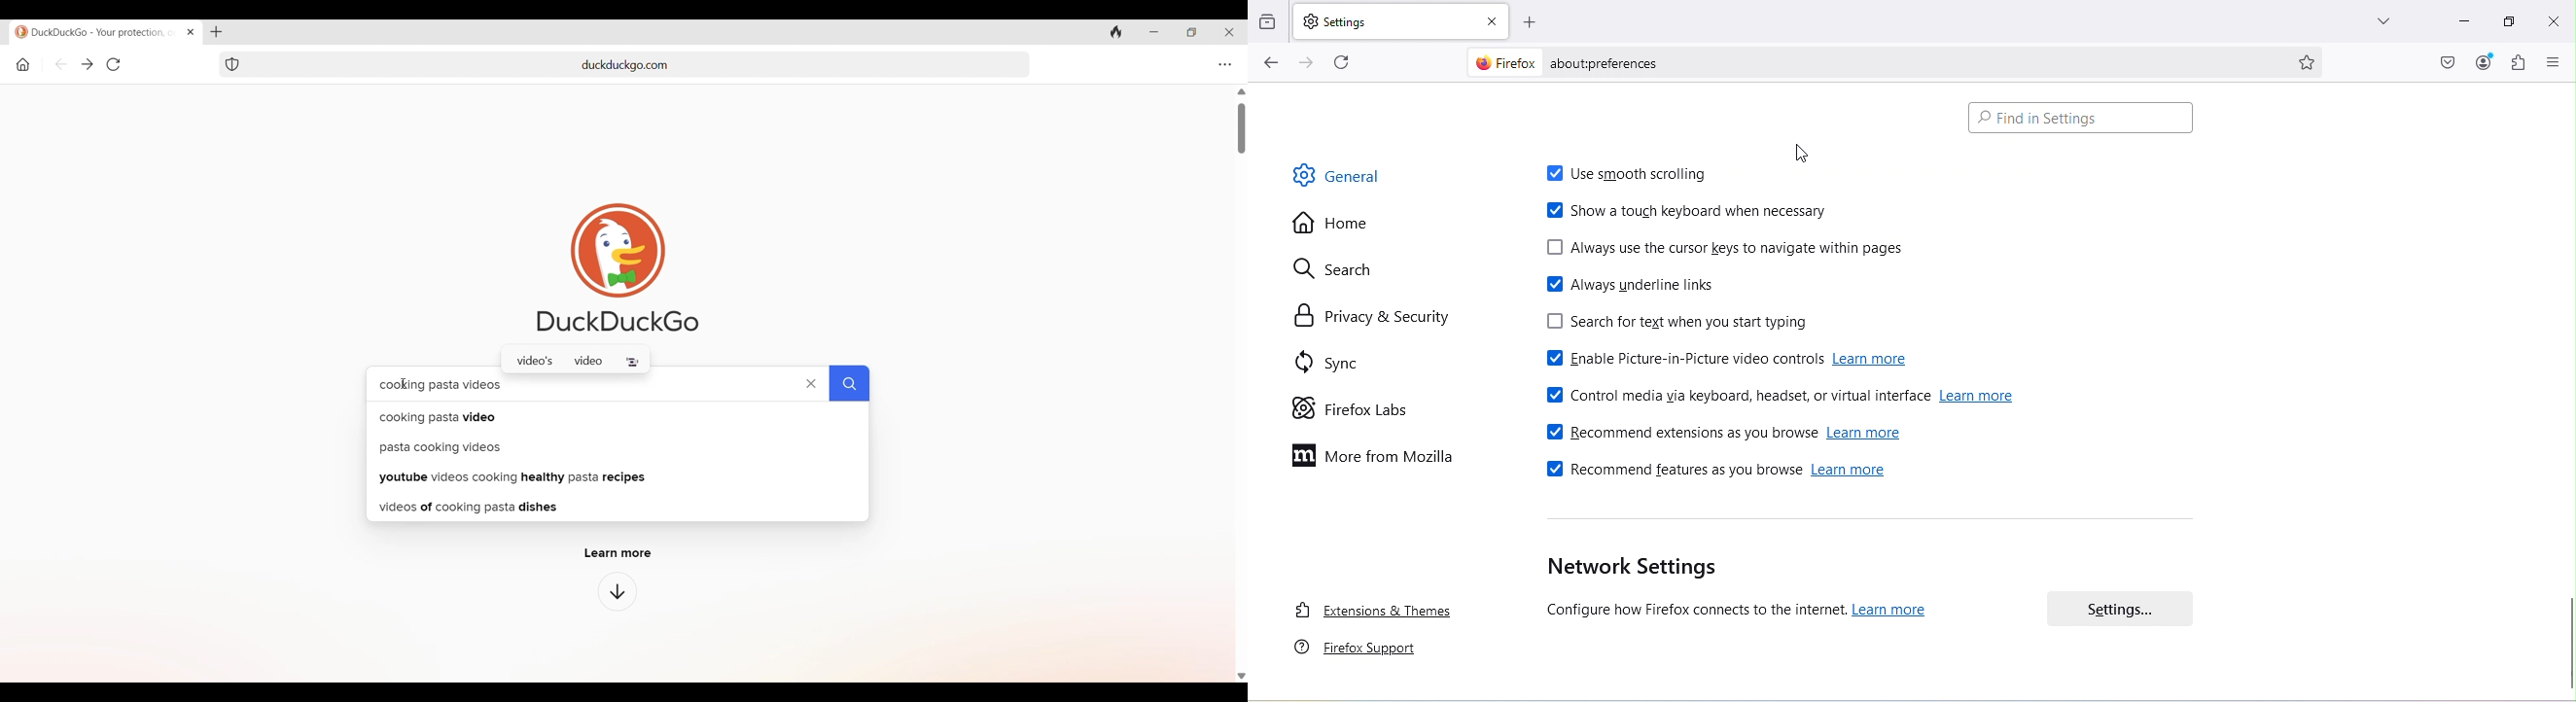 The width and height of the screenshot is (2576, 728). Describe the element at coordinates (1701, 322) in the screenshot. I see `Search for text when you start typing` at that location.